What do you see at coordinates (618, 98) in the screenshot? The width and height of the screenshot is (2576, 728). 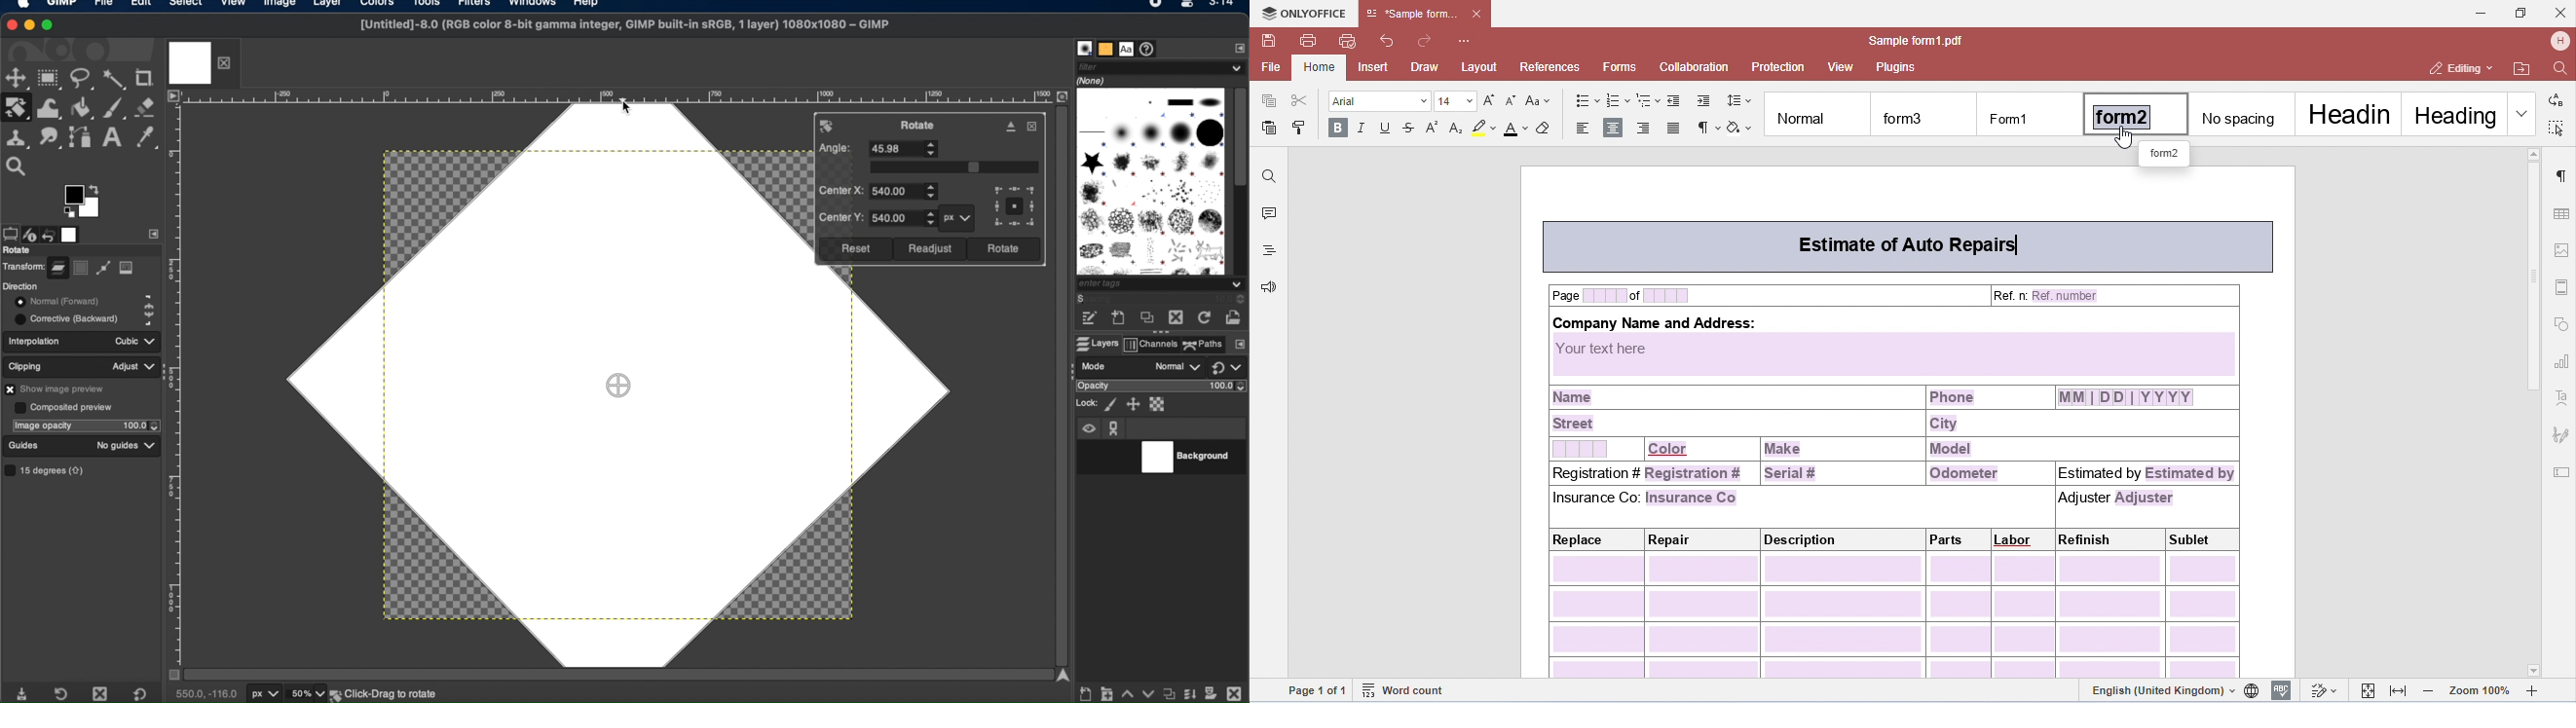 I see `margin` at bounding box center [618, 98].